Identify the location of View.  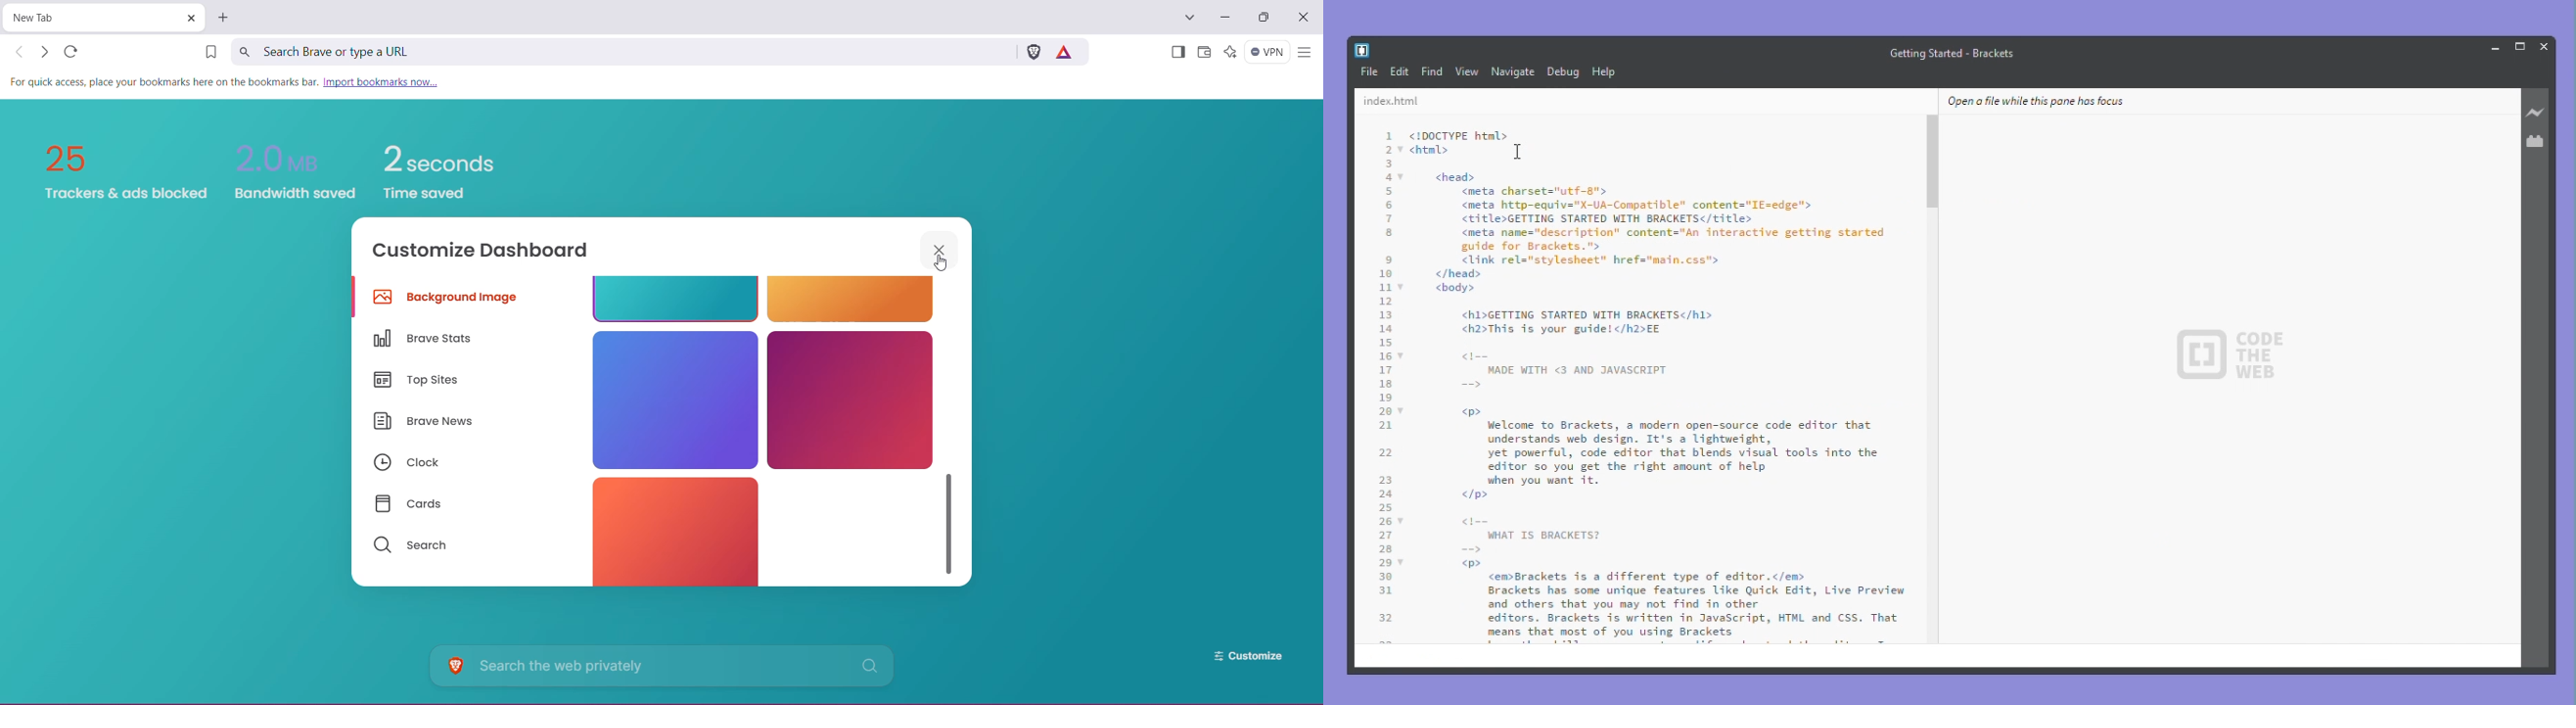
(1468, 72).